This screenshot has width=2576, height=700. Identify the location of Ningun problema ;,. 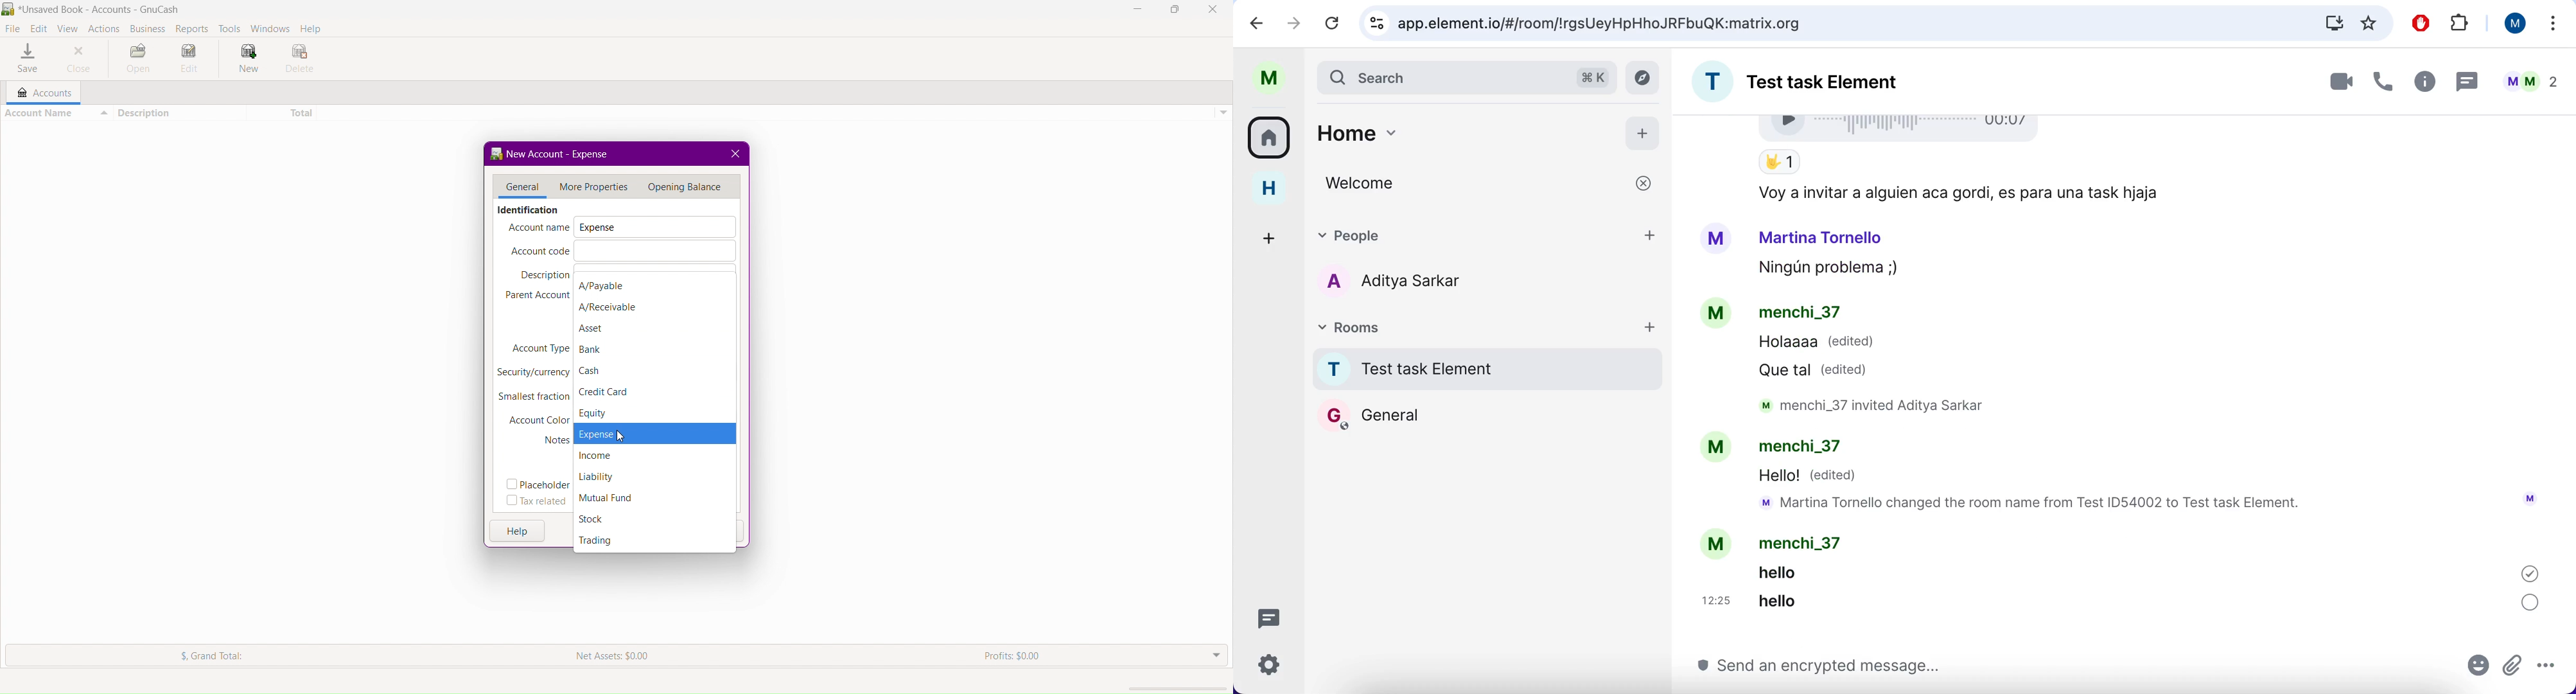
(1825, 268).